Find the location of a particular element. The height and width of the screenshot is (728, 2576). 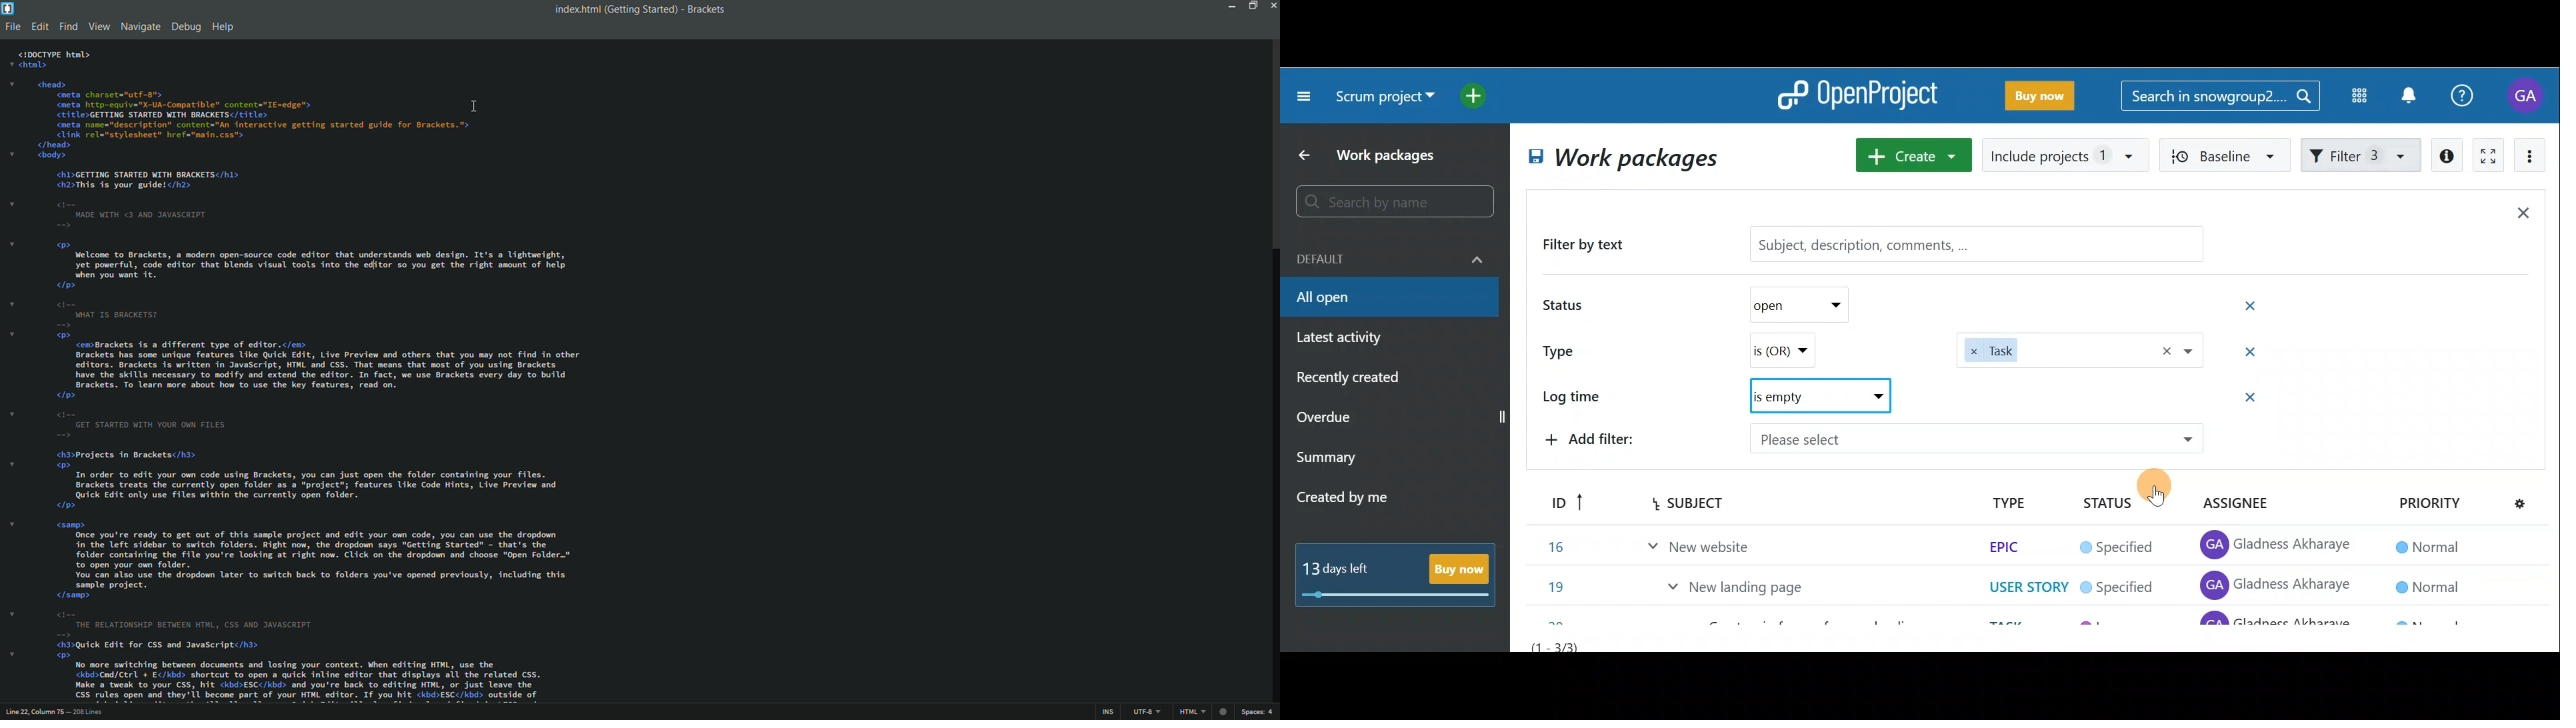

Buy now is located at coordinates (1402, 574).